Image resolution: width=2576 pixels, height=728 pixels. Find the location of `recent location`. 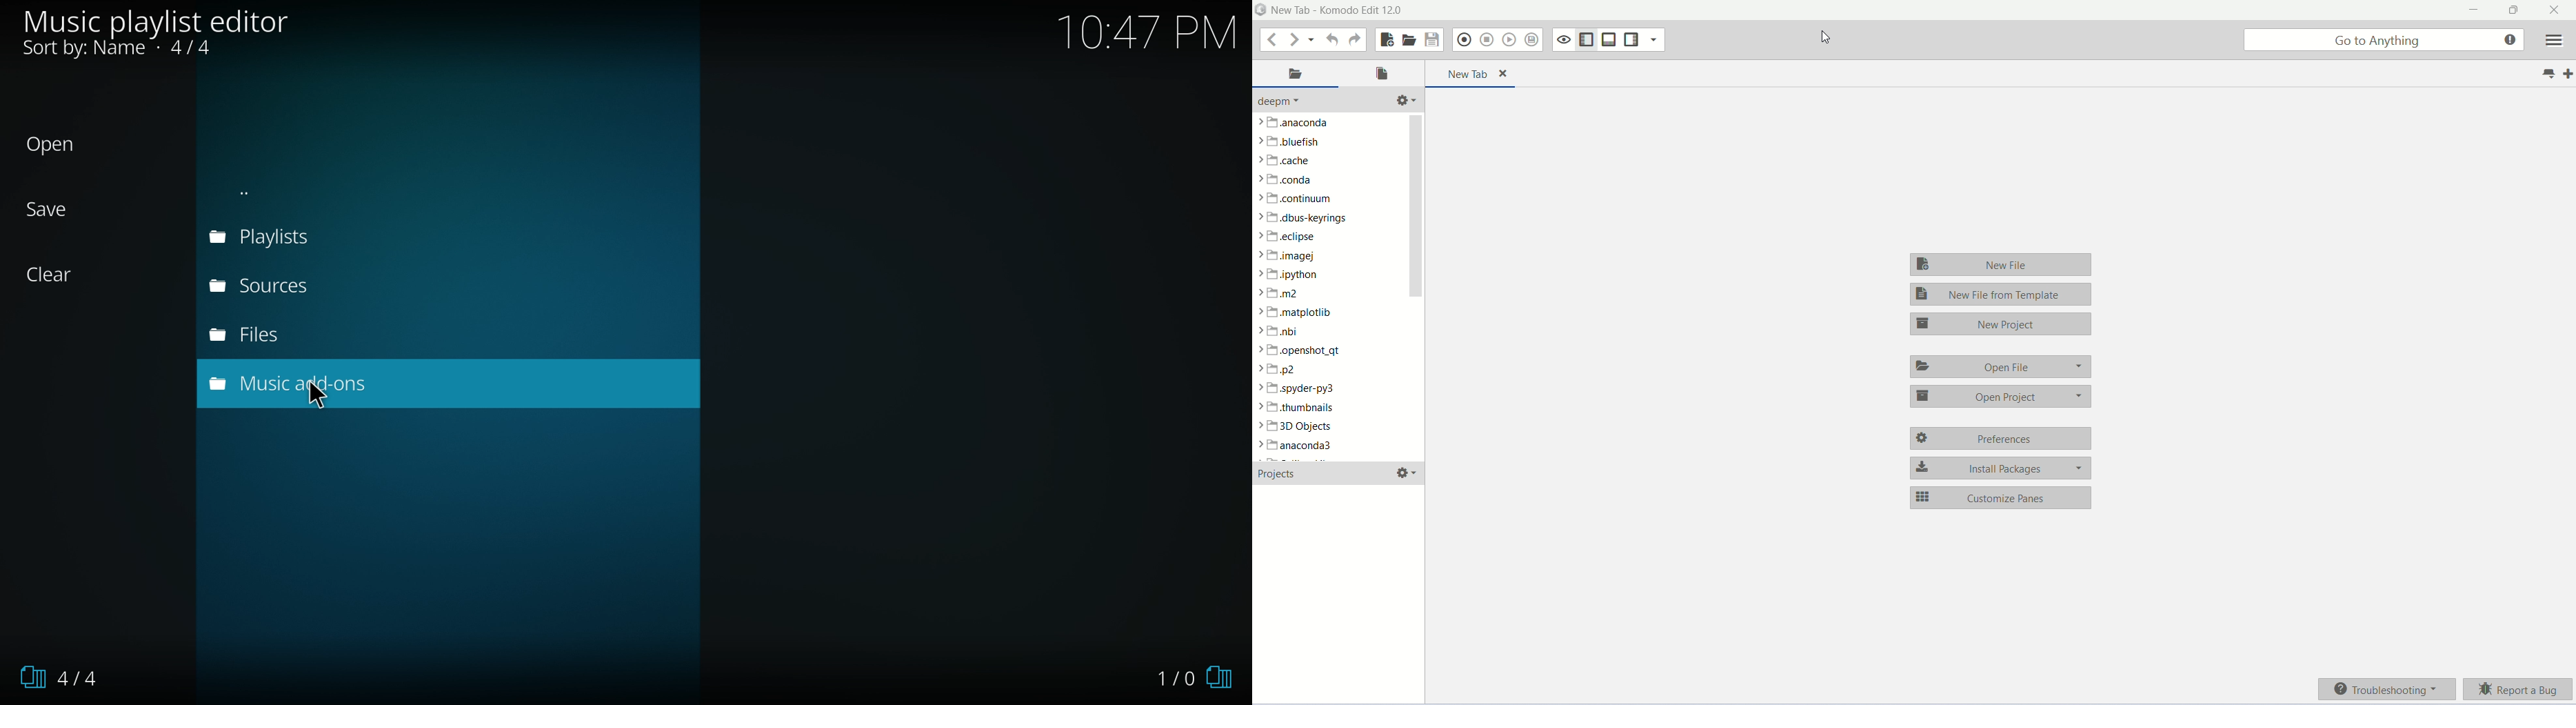

recent location is located at coordinates (1311, 40).